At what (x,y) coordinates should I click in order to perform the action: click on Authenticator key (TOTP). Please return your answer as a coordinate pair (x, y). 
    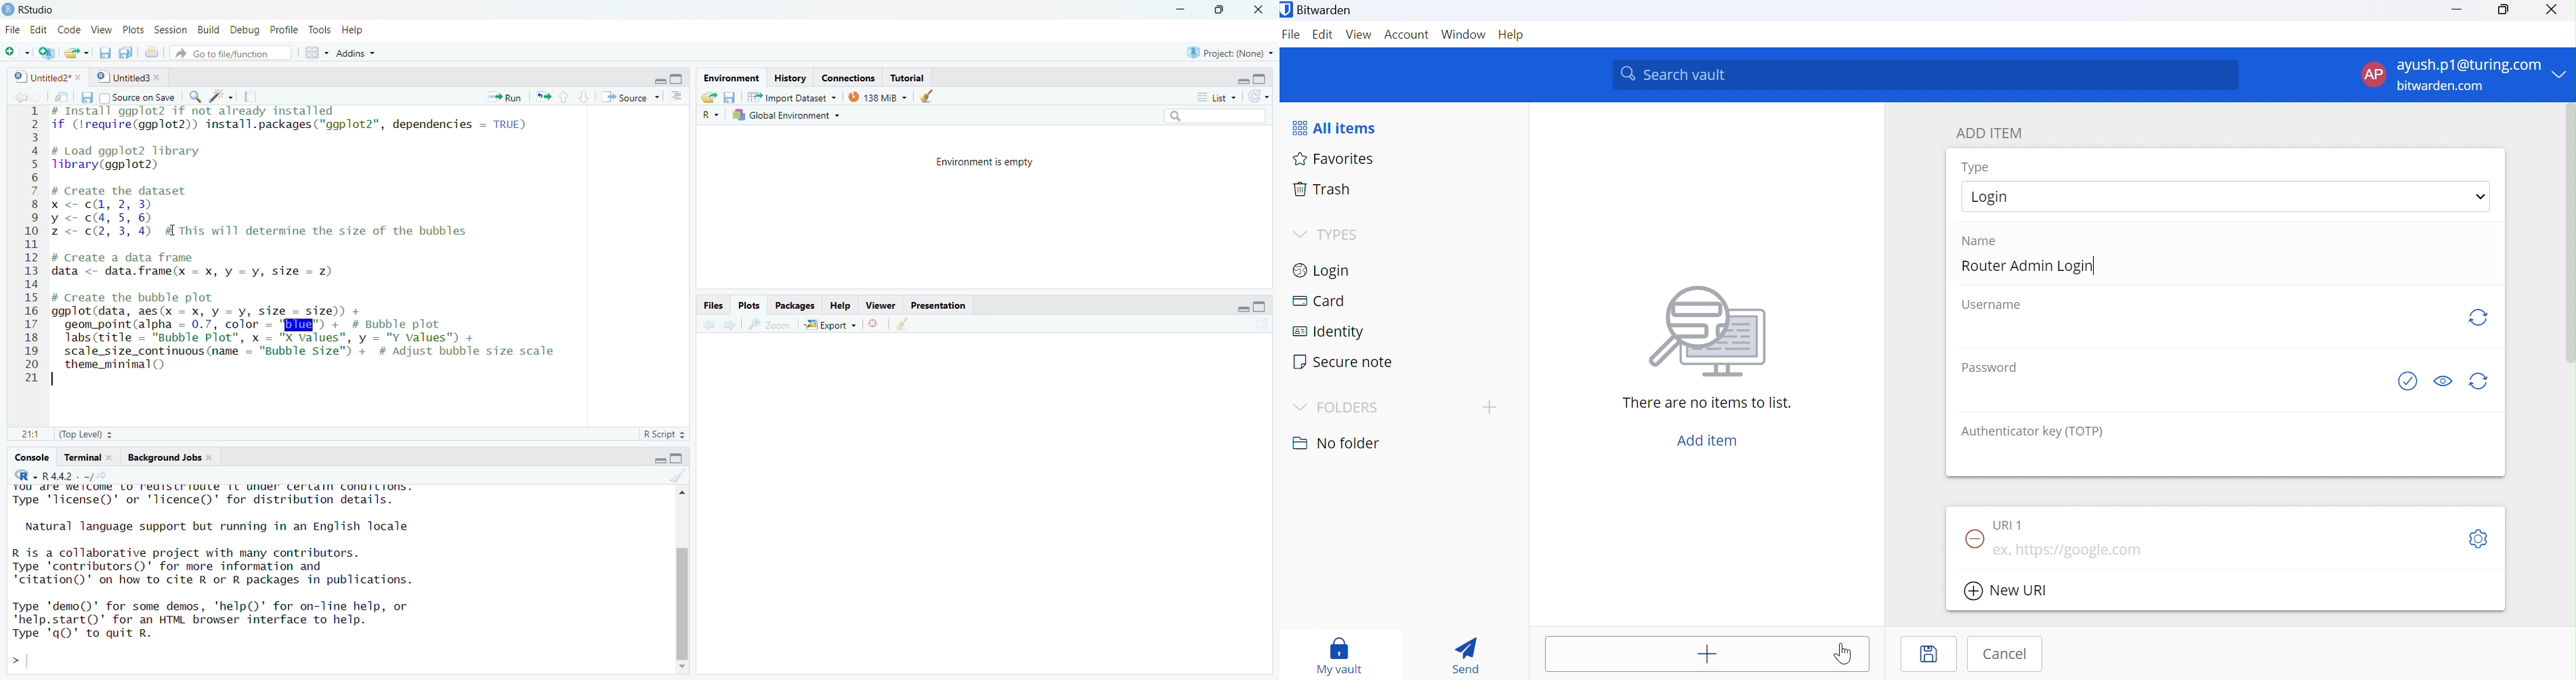
    Looking at the image, I should click on (2033, 431).